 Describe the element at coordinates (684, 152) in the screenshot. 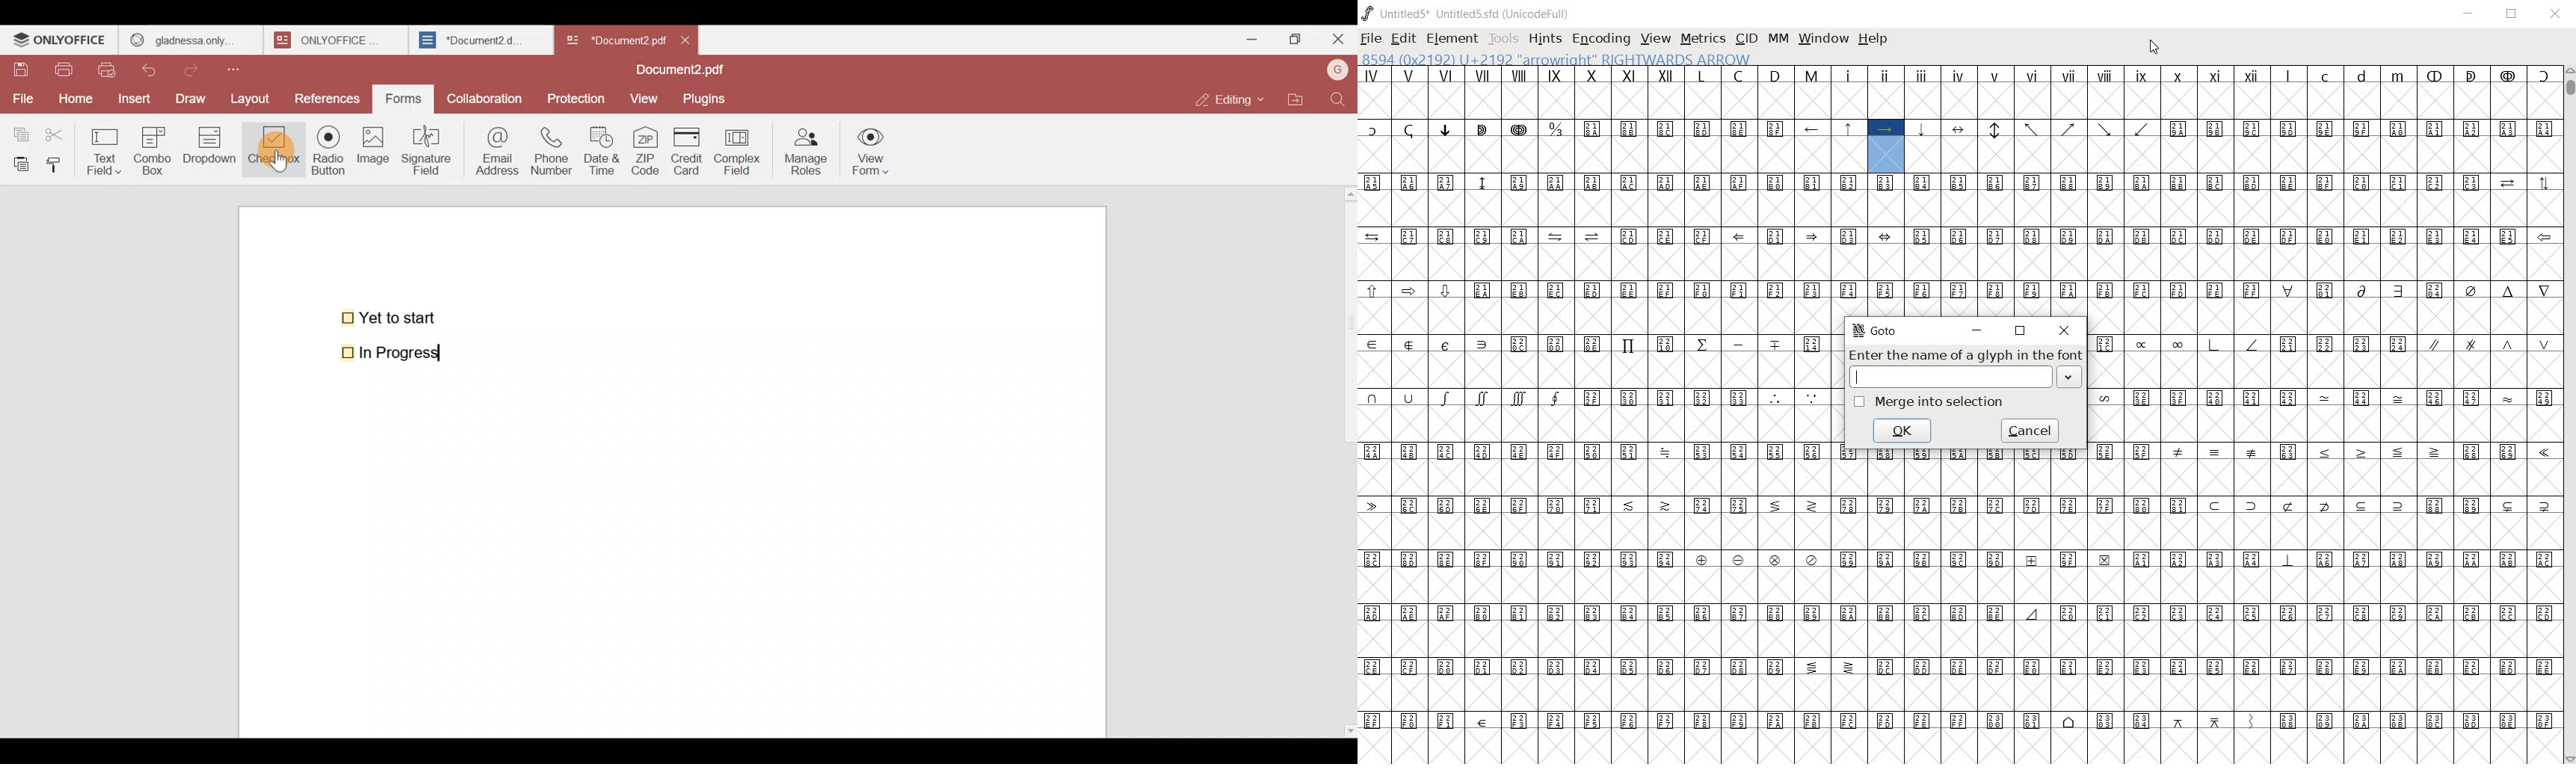

I see `Credit card` at that location.